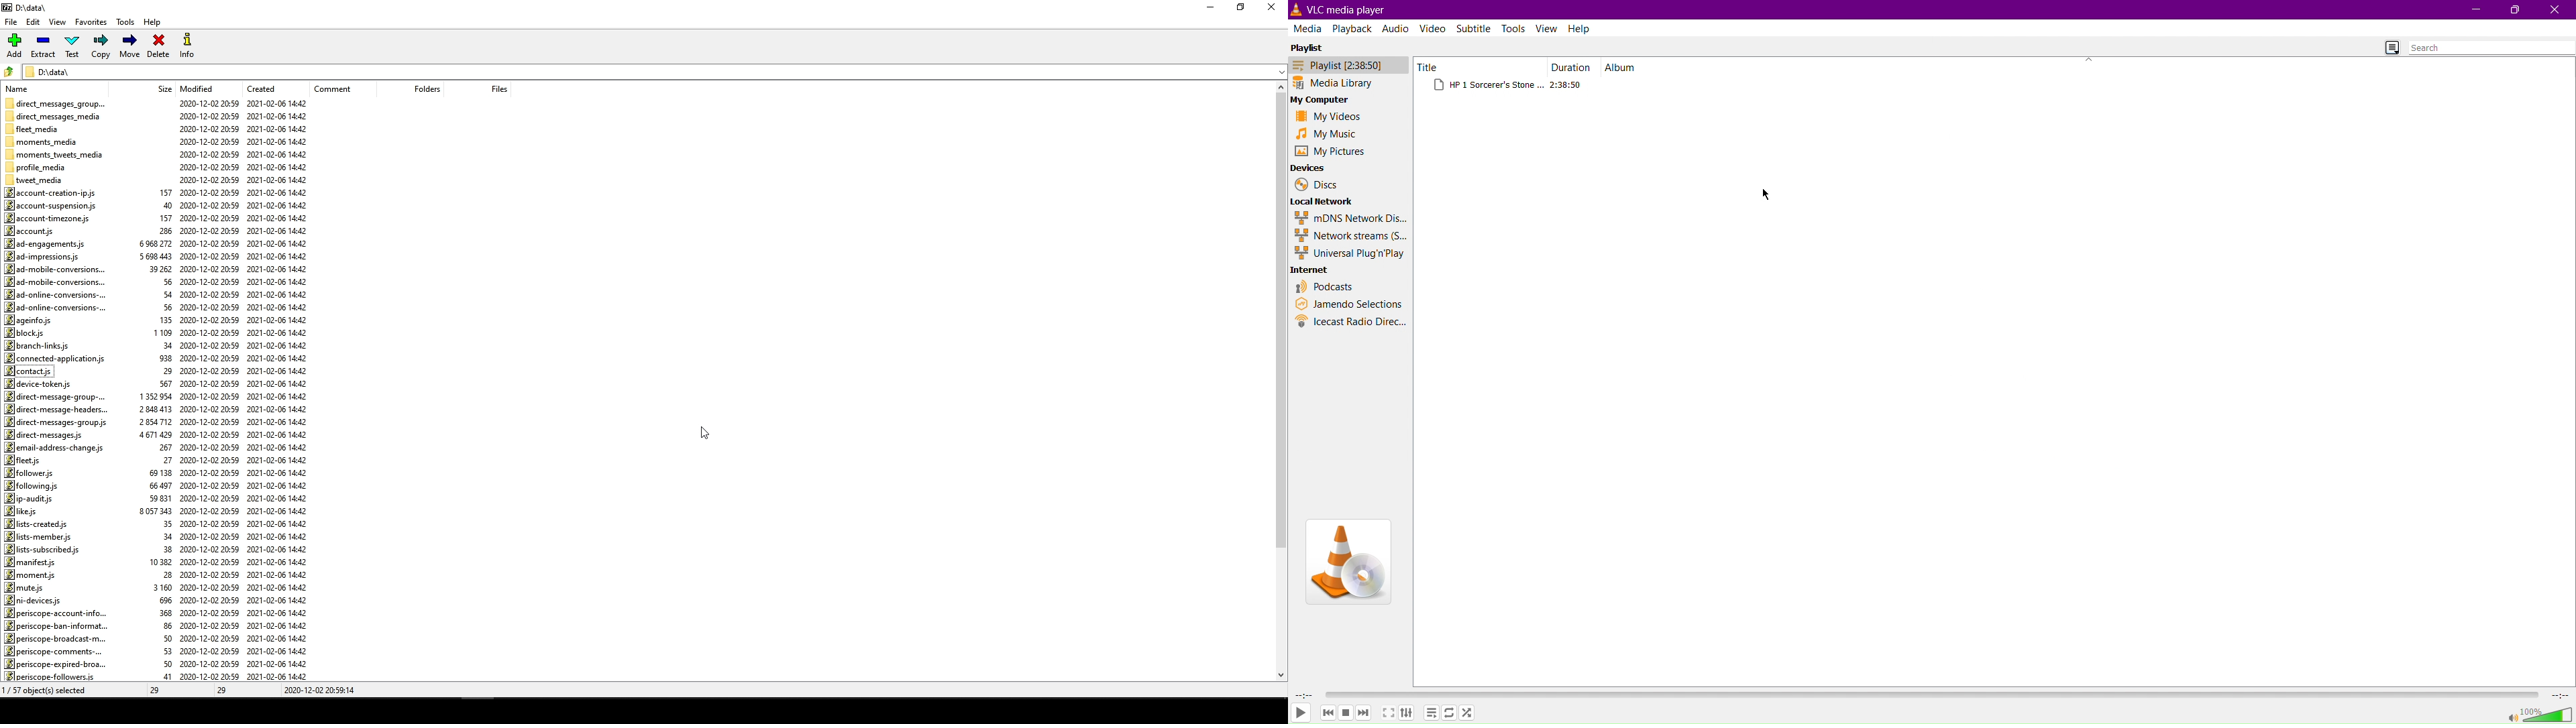  What do you see at coordinates (9, 70) in the screenshot?
I see `folder` at bounding box center [9, 70].